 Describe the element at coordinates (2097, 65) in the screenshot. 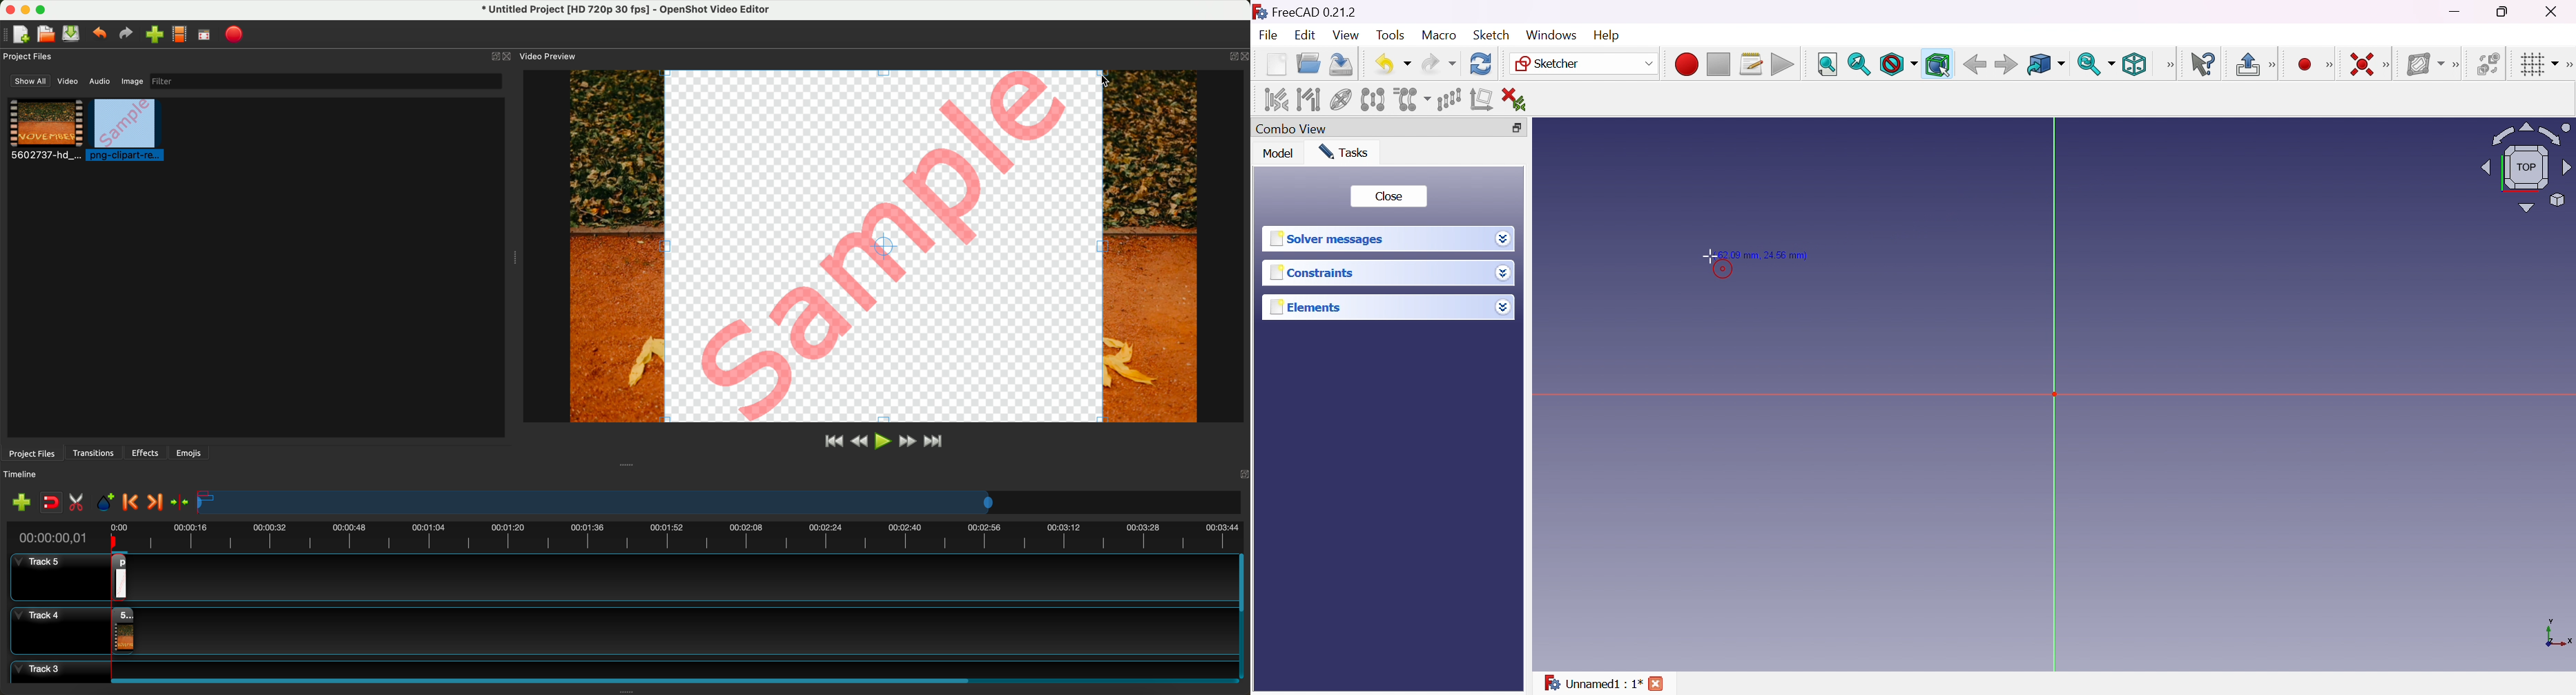

I see `` at that location.